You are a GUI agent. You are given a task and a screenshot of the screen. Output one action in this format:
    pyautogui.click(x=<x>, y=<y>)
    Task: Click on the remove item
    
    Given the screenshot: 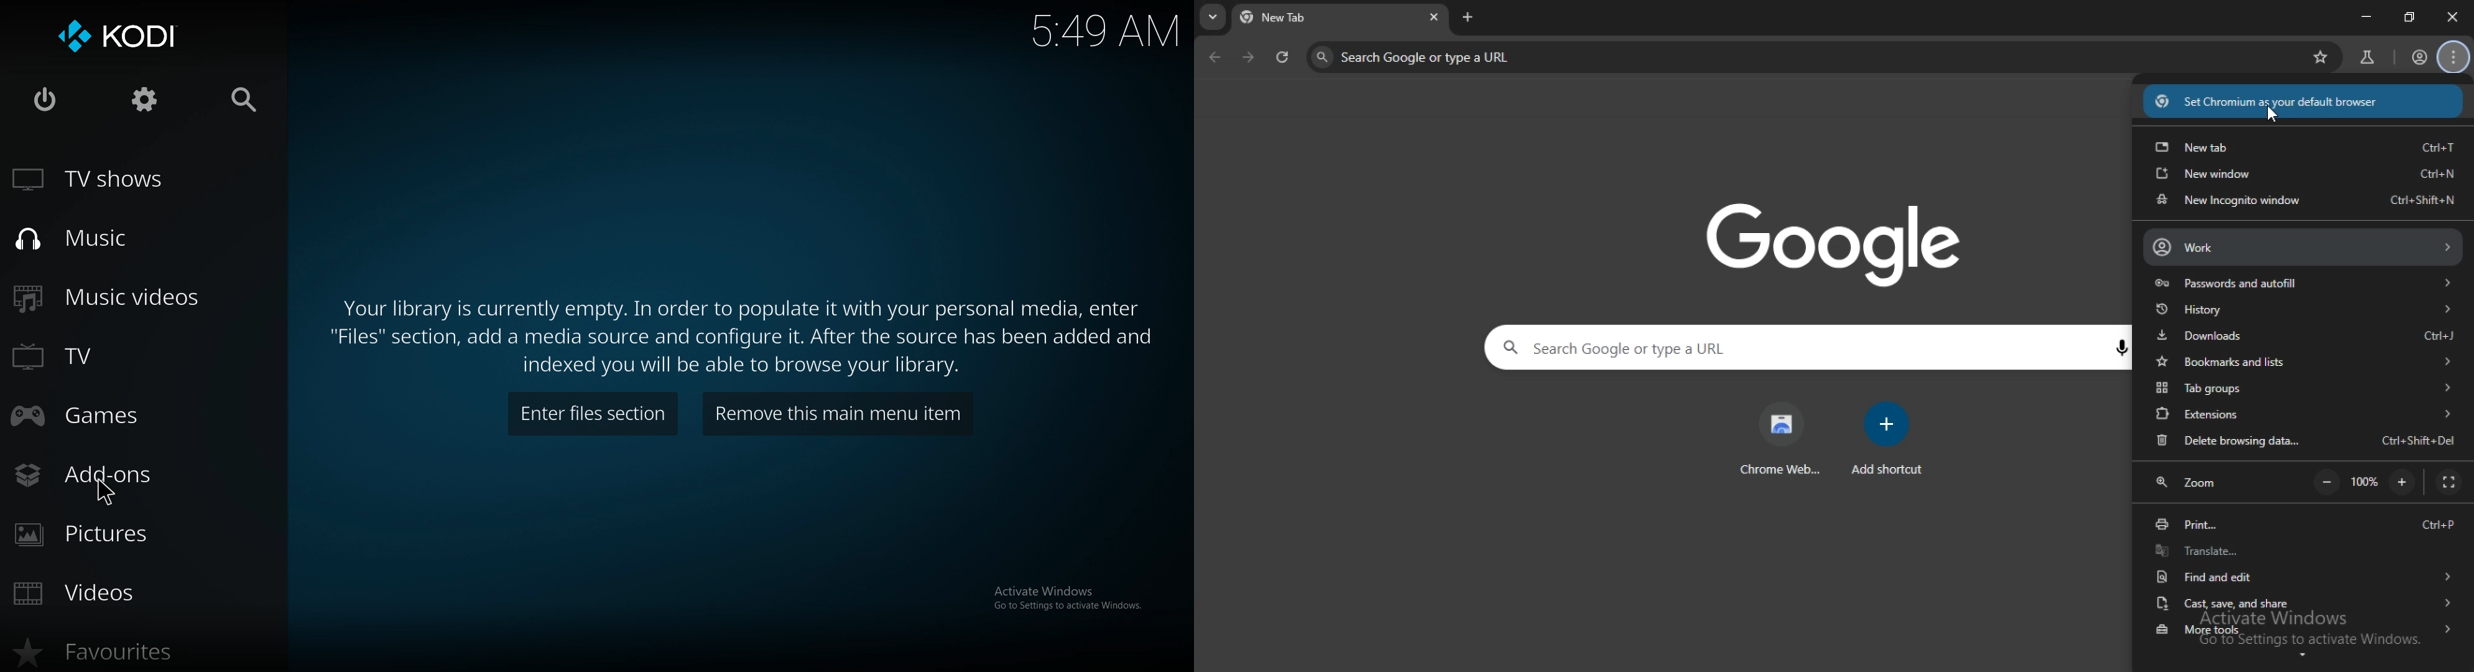 What is the action you would take?
    pyautogui.click(x=841, y=414)
    